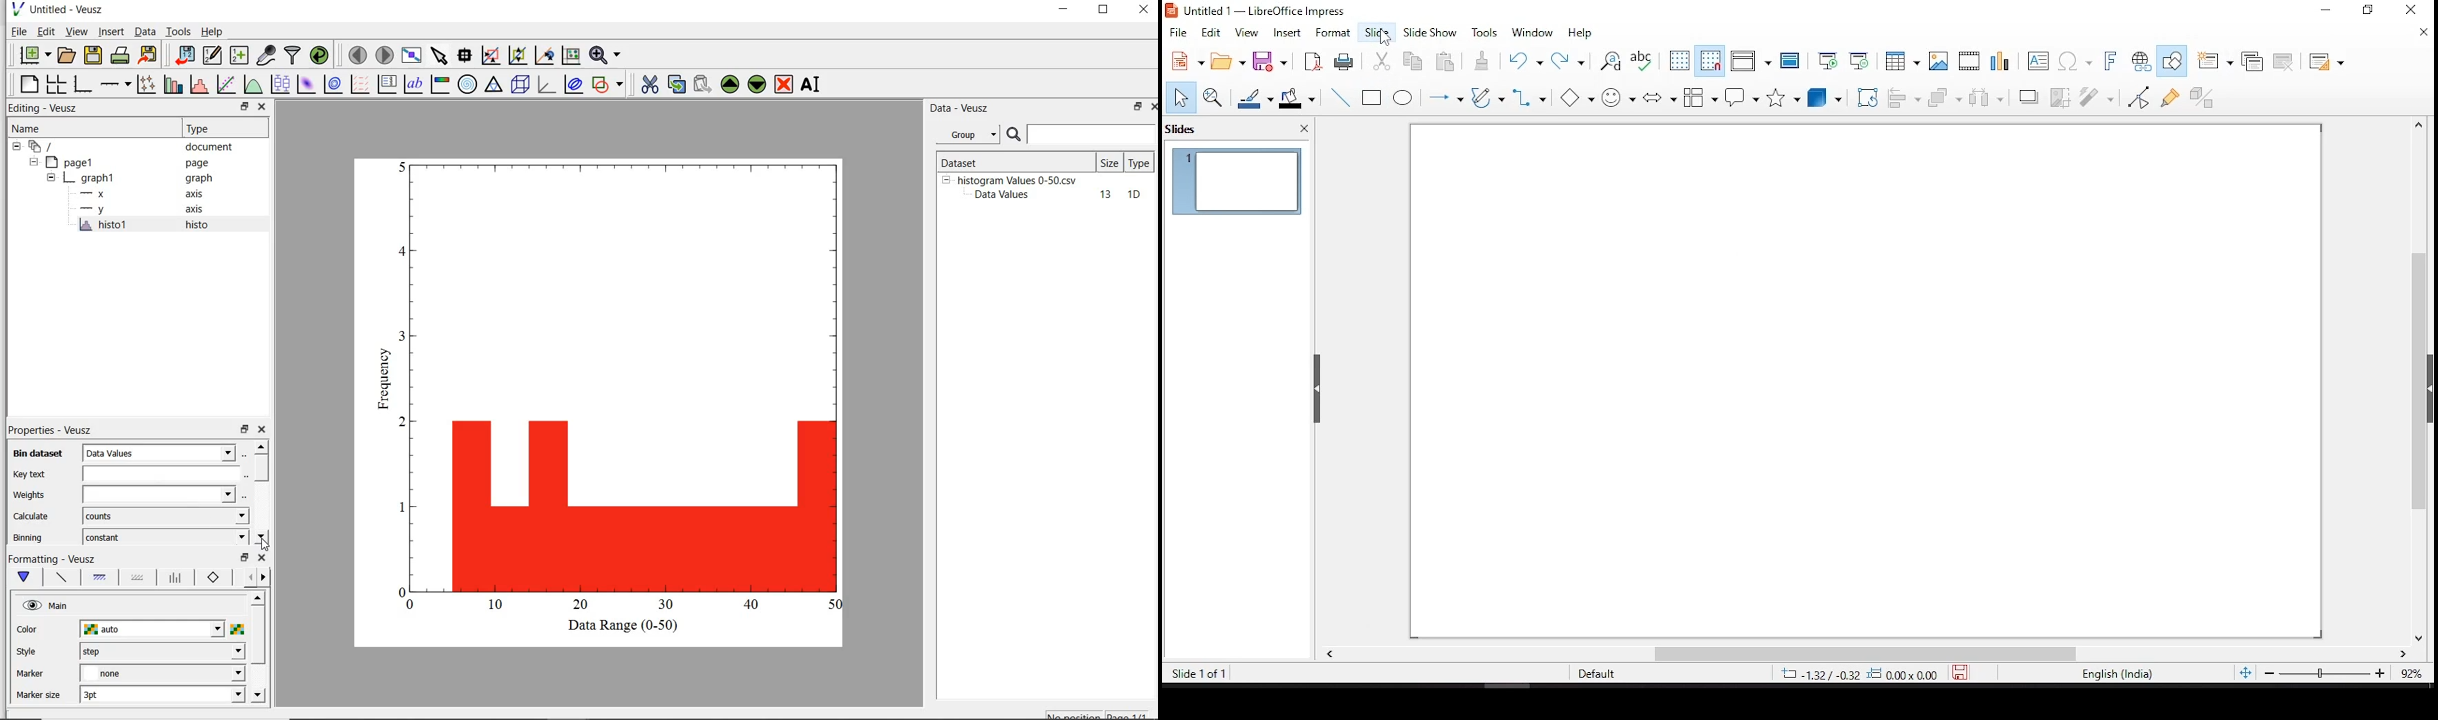 This screenshot has height=728, width=2464. Describe the element at coordinates (51, 179) in the screenshot. I see `hide` at that location.